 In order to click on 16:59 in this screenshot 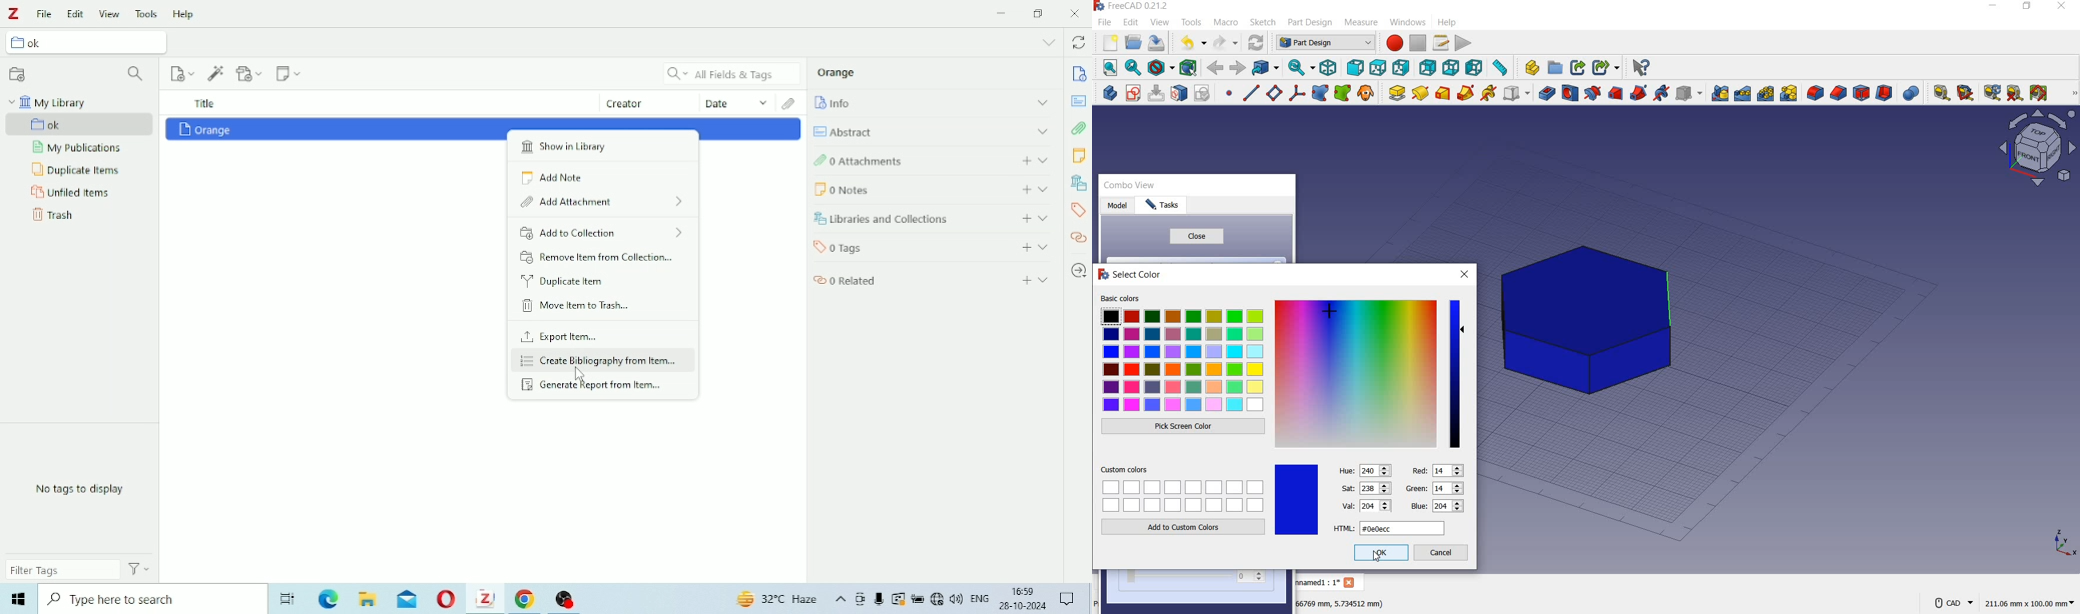, I will do `click(1024, 589)`.